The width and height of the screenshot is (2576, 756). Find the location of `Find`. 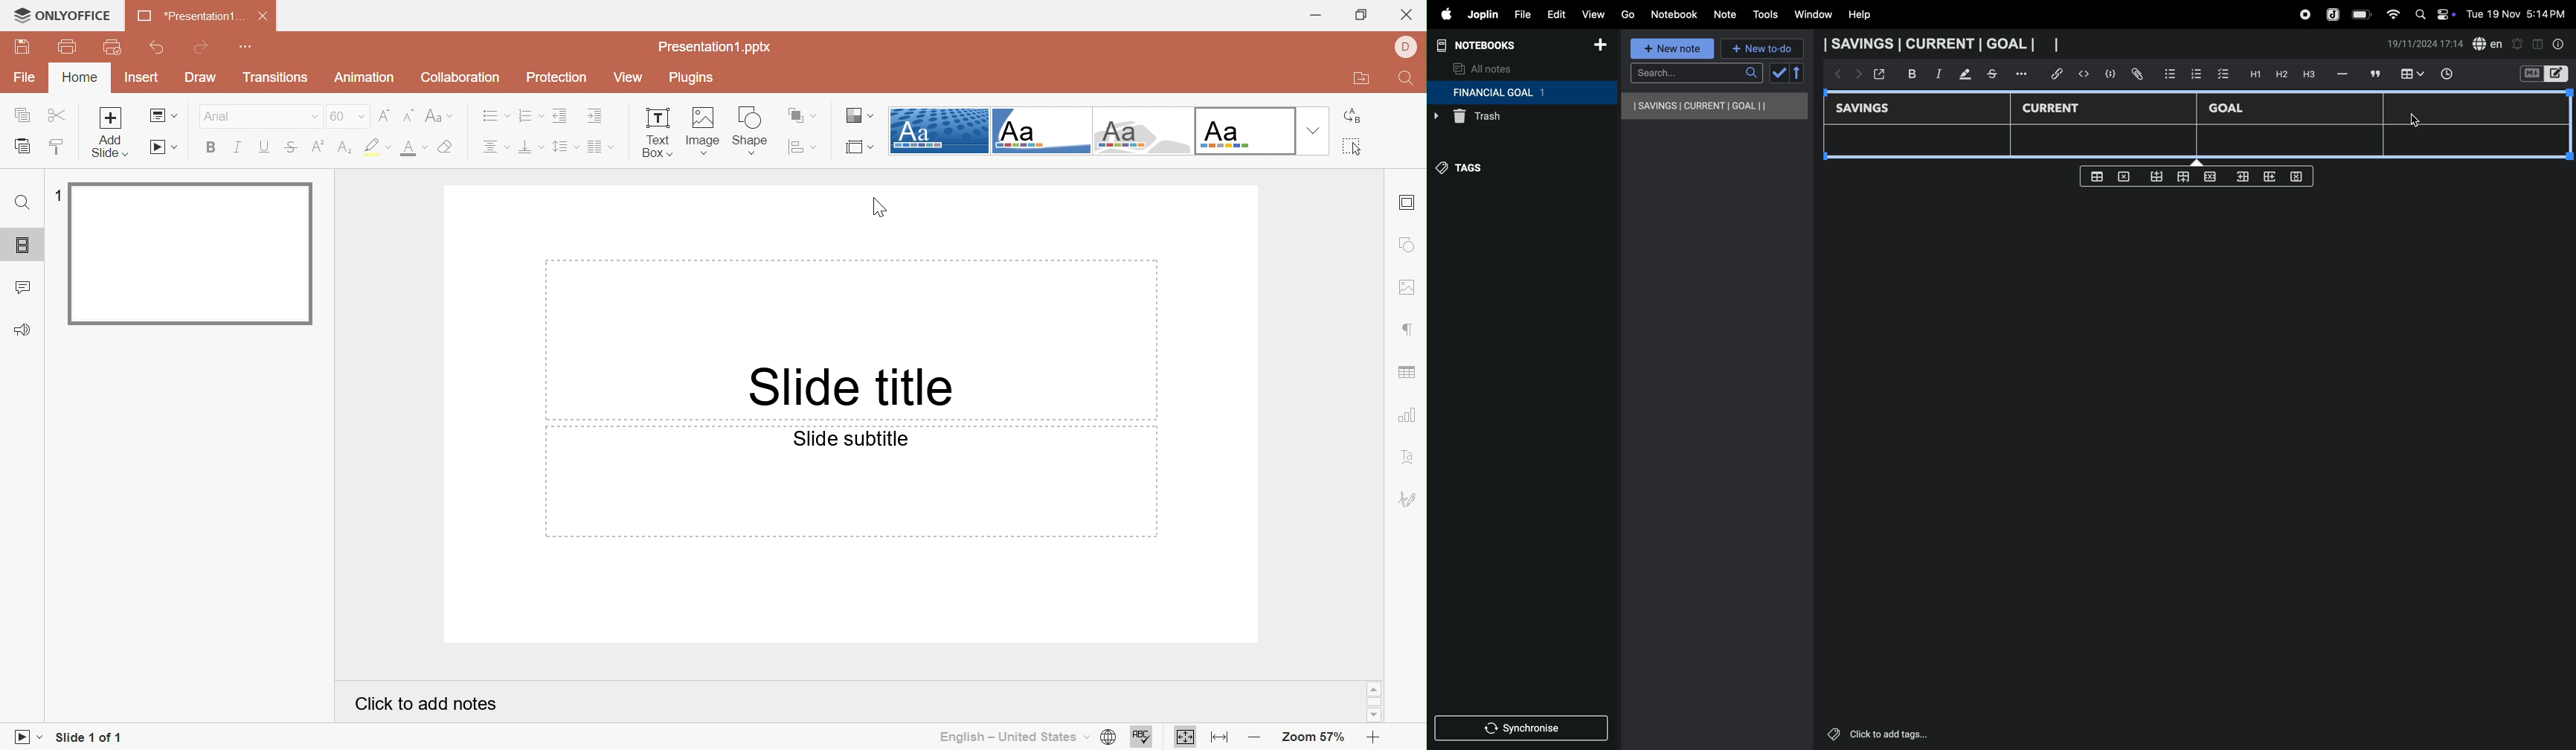

Find is located at coordinates (23, 203).